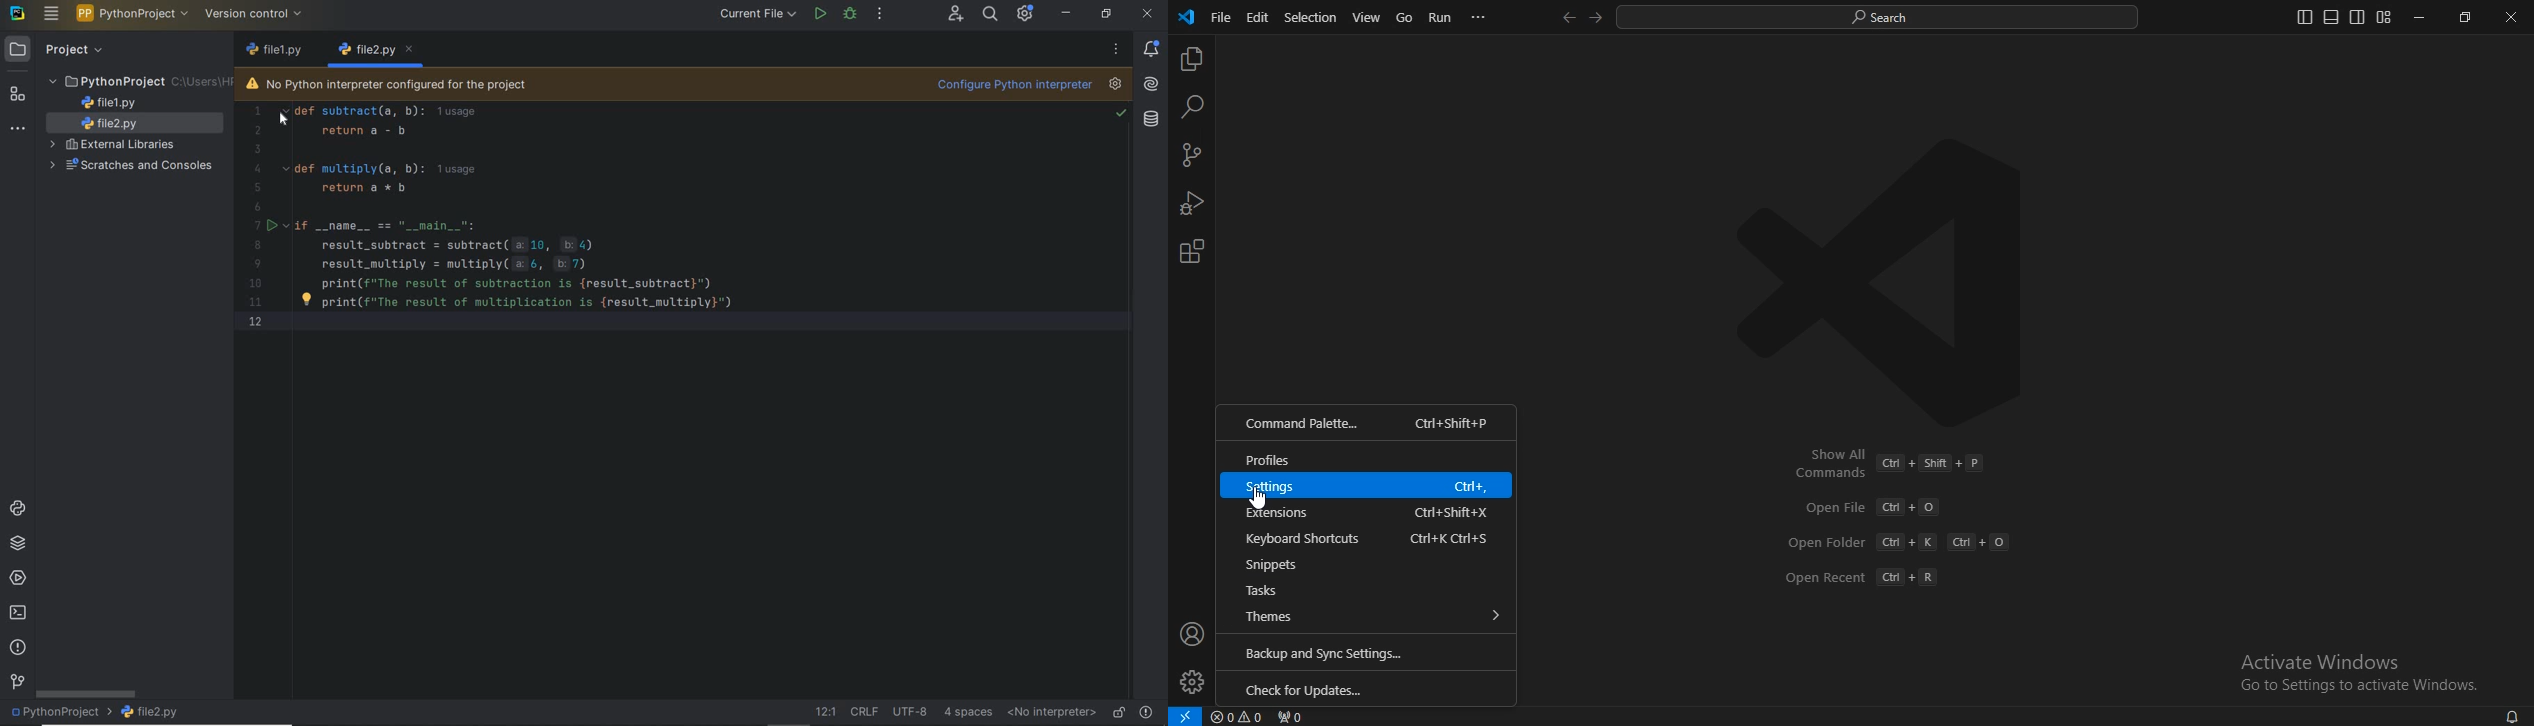 This screenshot has width=2548, height=728. I want to click on close, so click(1147, 13).